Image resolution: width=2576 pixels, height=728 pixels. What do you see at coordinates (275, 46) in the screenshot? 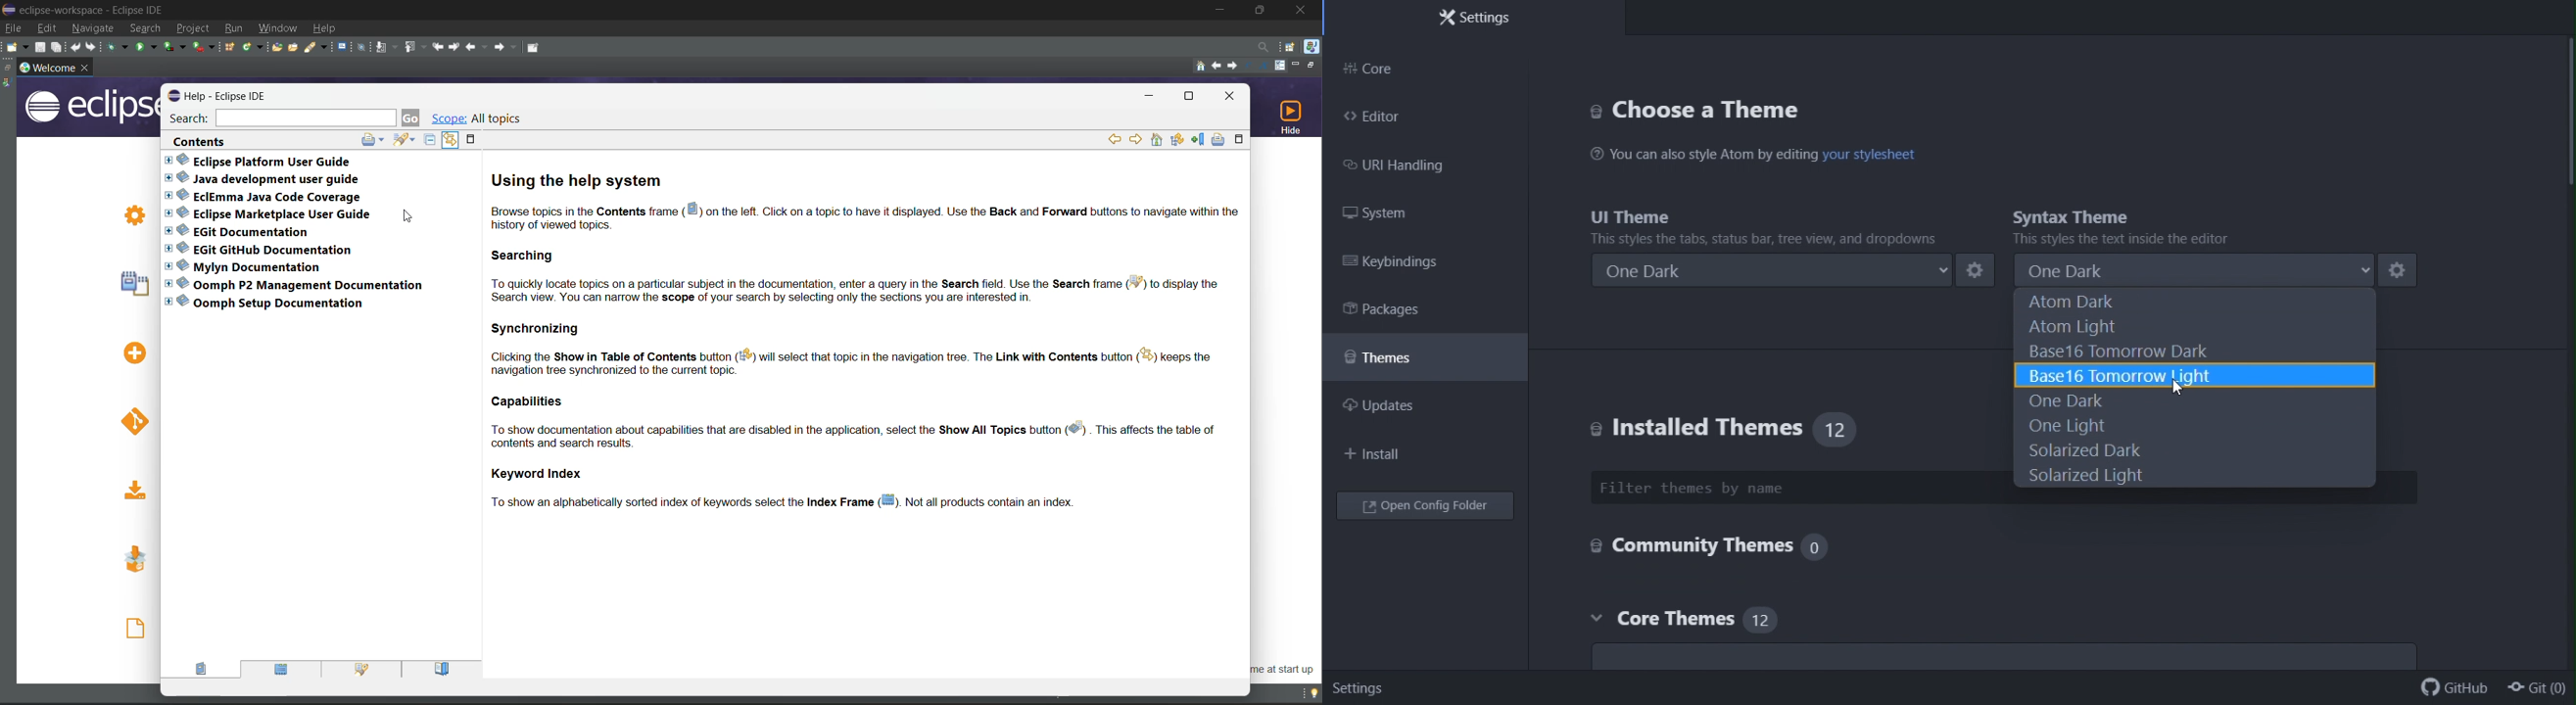
I see `open type` at bounding box center [275, 46].